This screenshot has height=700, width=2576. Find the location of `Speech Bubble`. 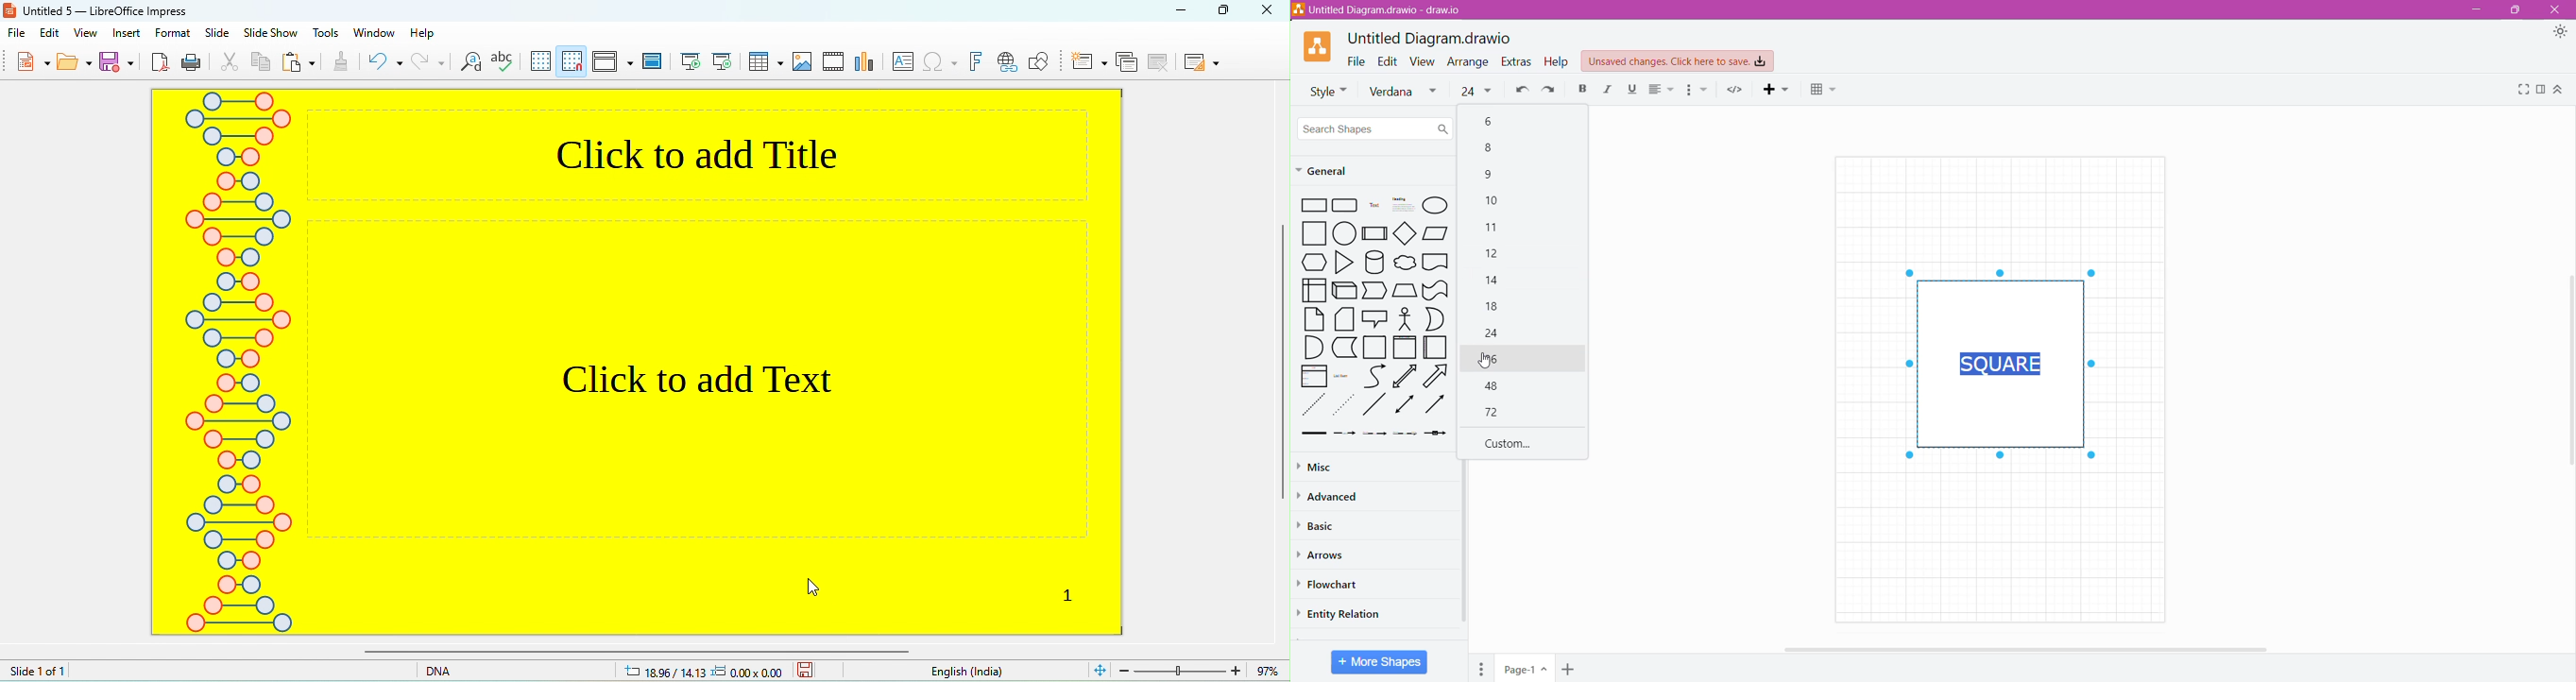

Speech Bubble is located at coordinates (1375, 317).